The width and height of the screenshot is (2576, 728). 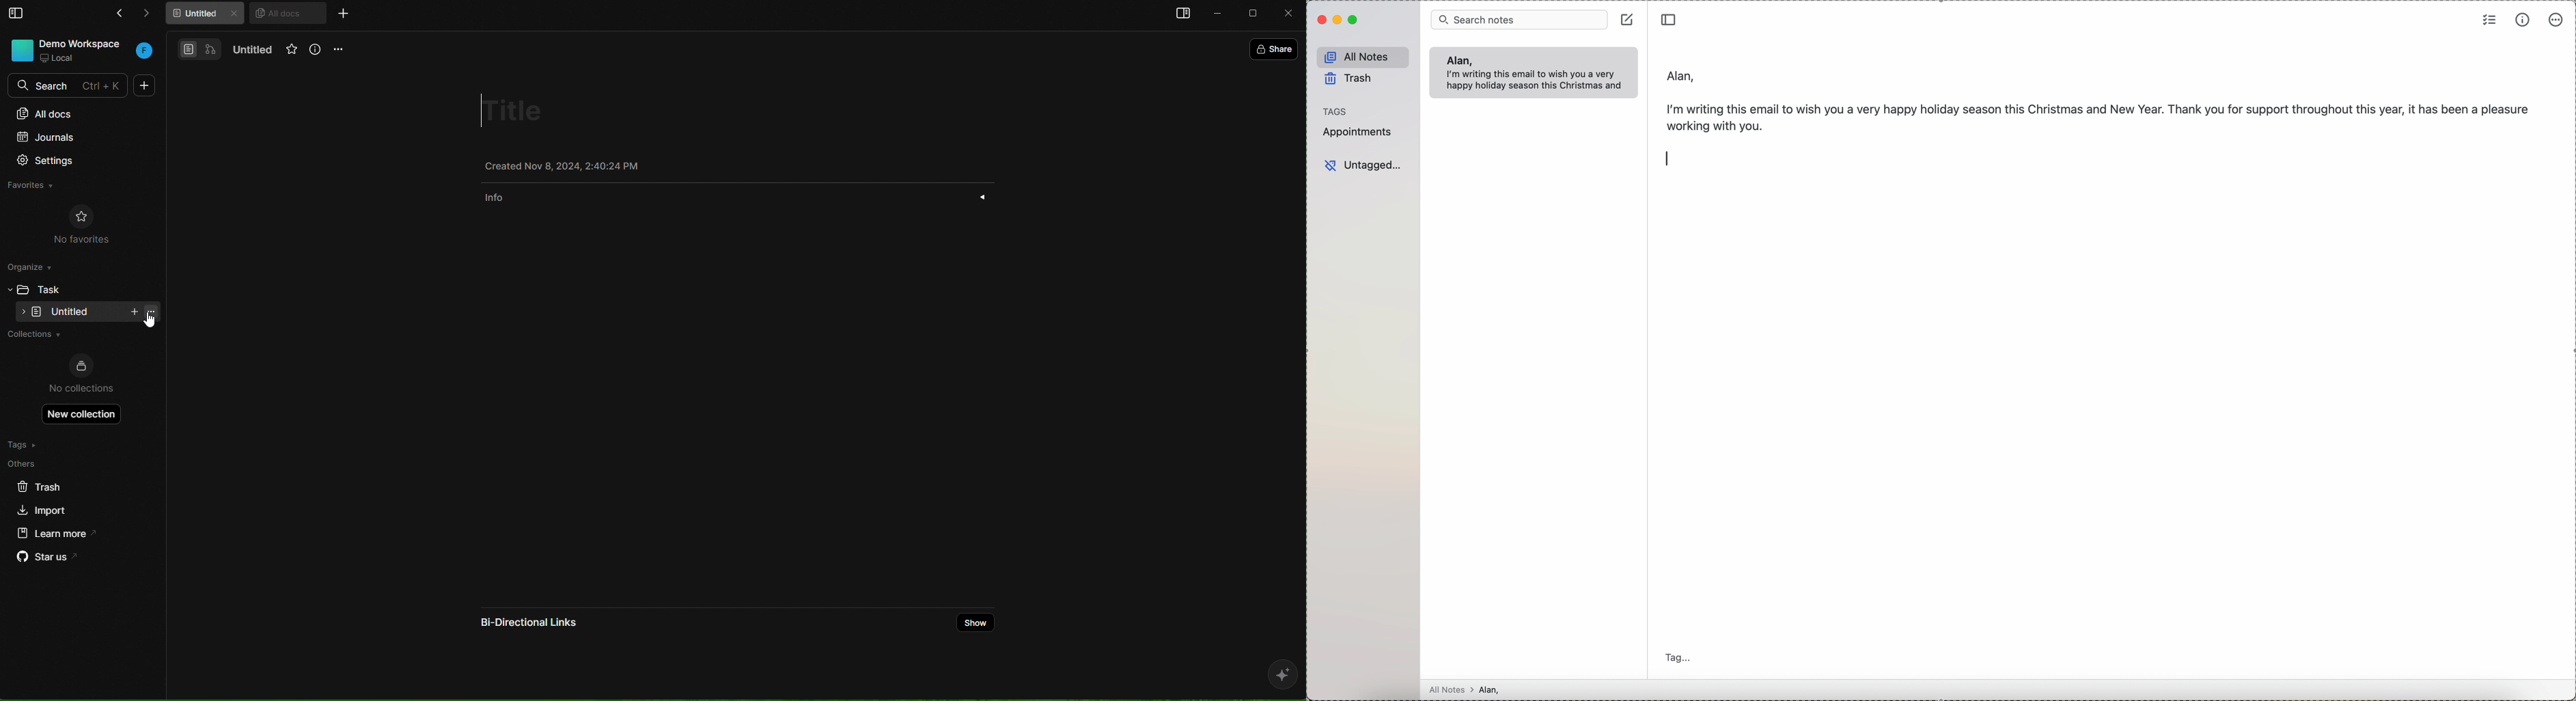 I want to click on toggle sidebar, so click(x=1670, y=17).